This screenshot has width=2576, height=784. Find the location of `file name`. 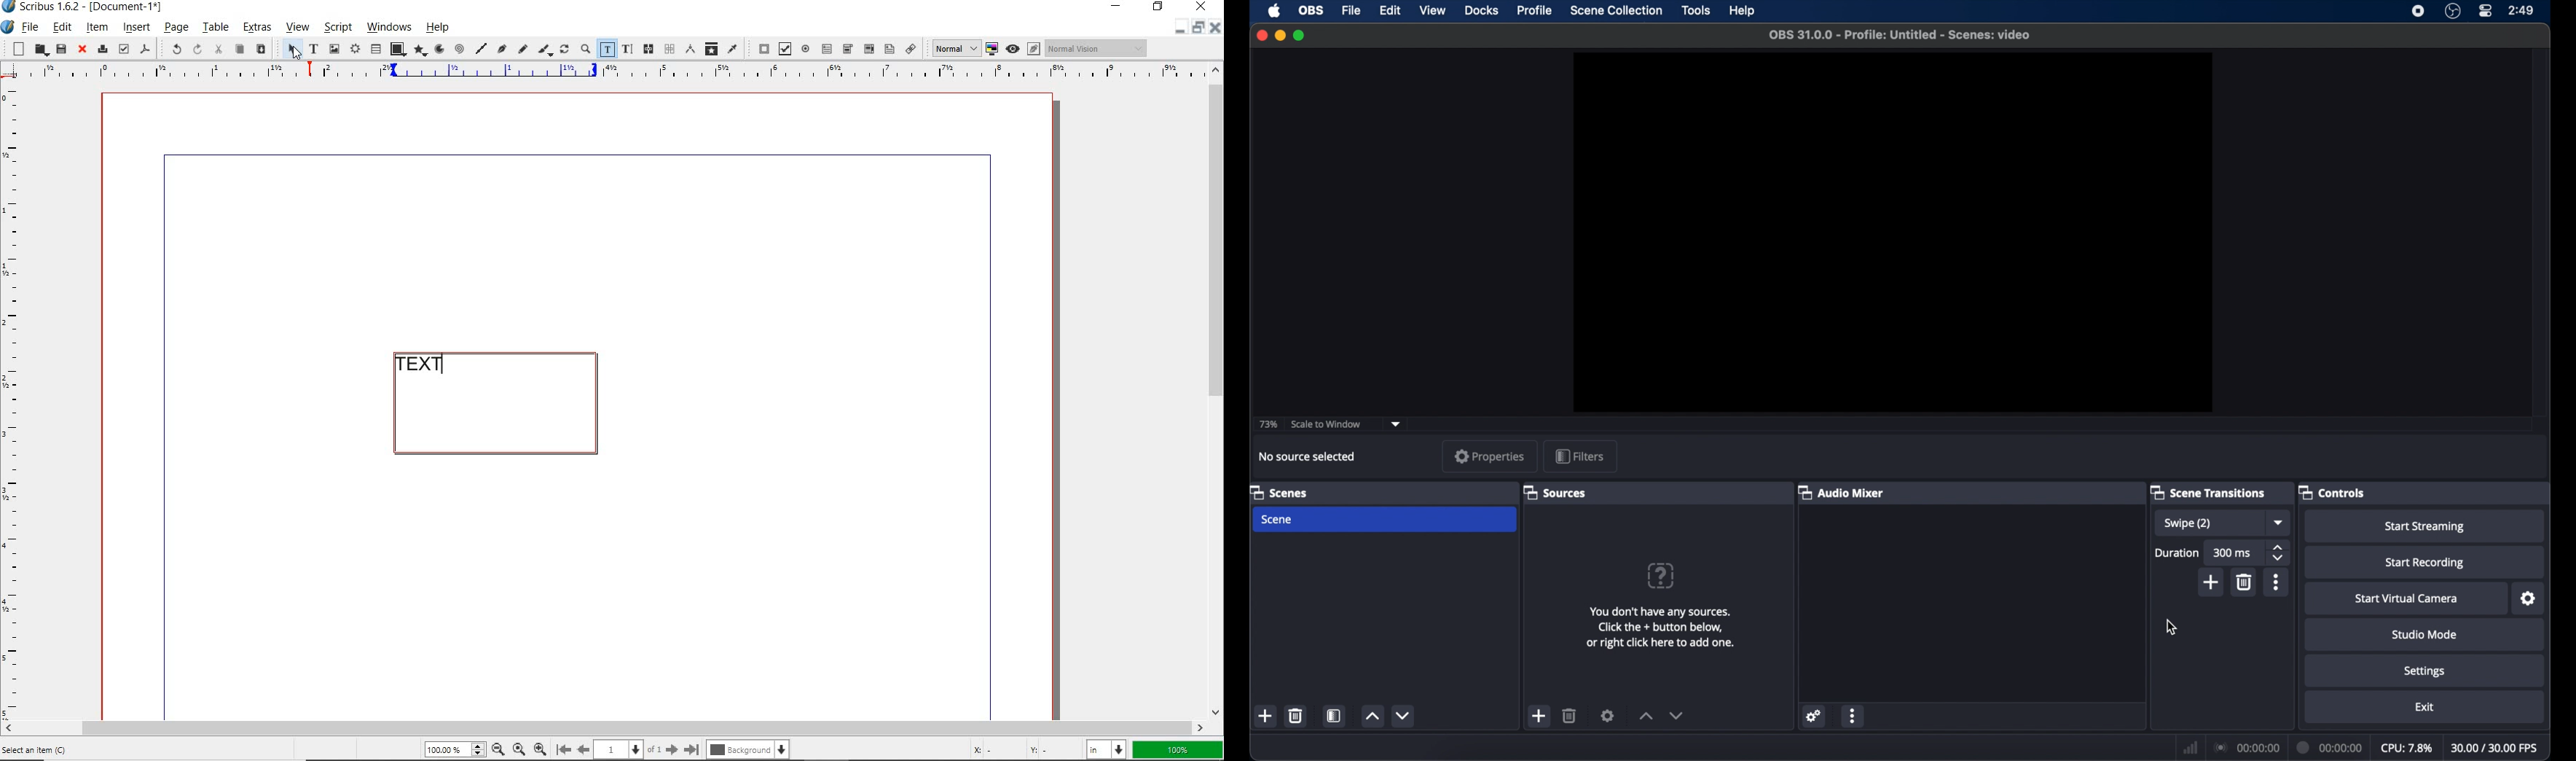

file name is located at coordinates (1899, 35).